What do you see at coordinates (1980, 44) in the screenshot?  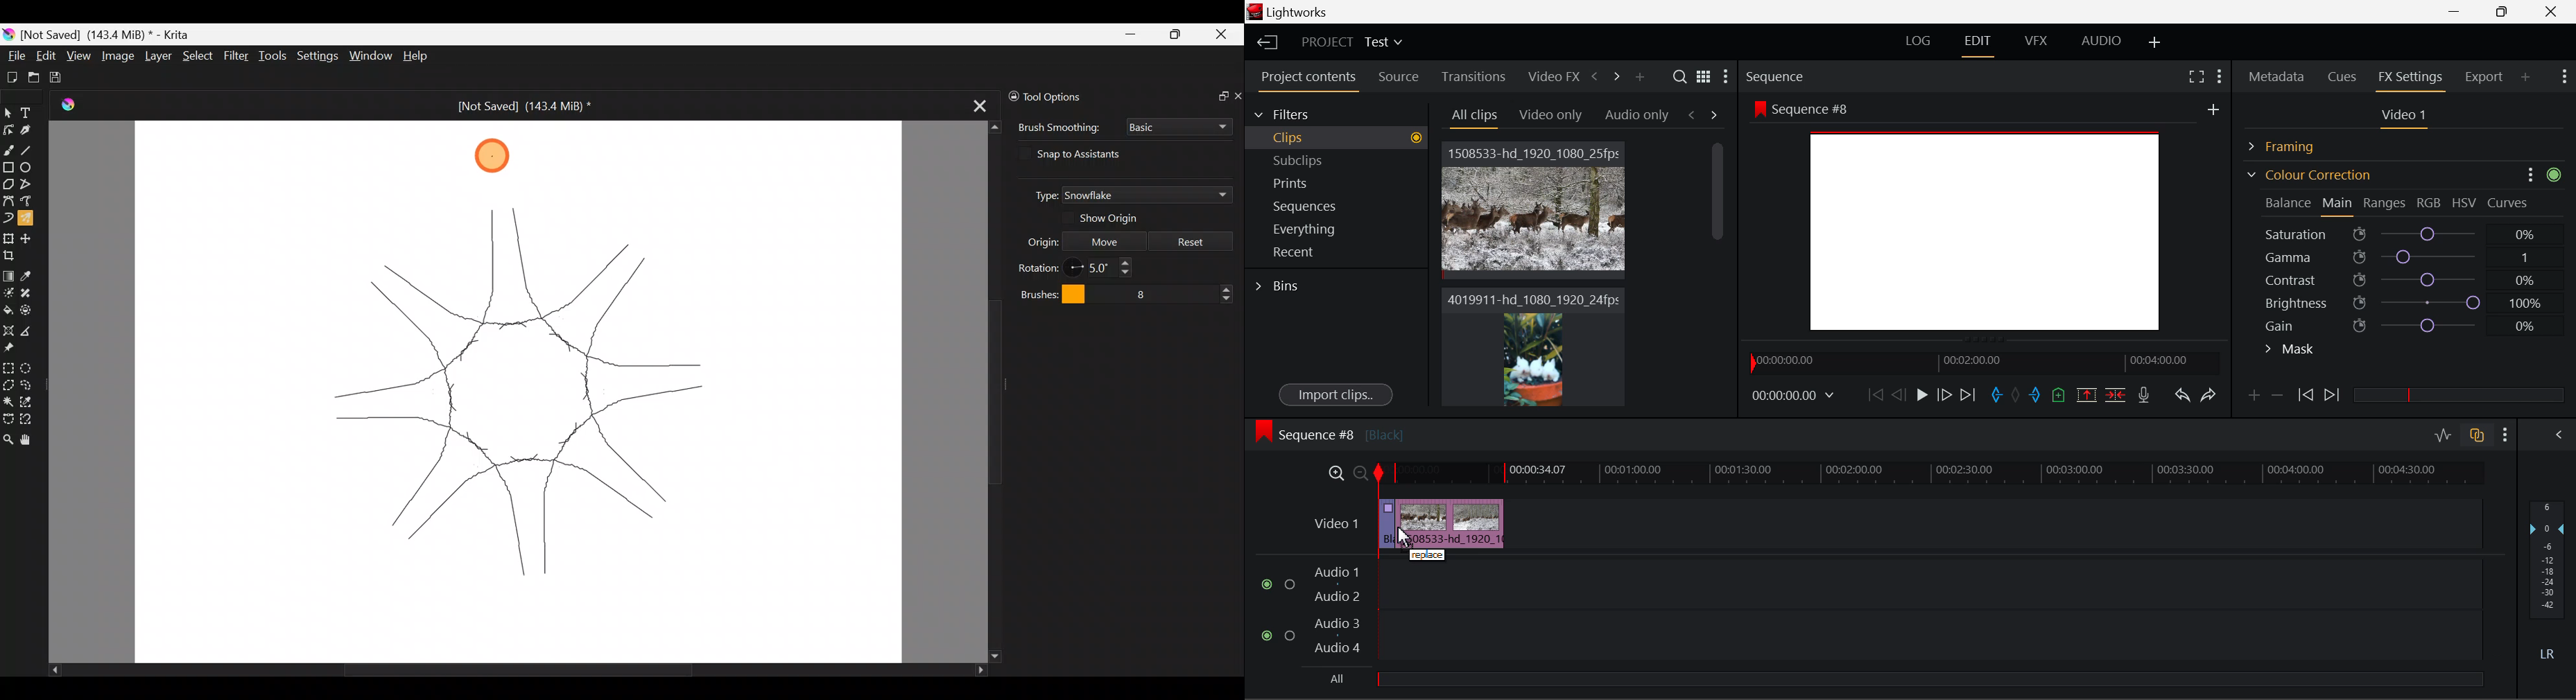 I see `EDIT Layout` at bounding box center [1980, 44].